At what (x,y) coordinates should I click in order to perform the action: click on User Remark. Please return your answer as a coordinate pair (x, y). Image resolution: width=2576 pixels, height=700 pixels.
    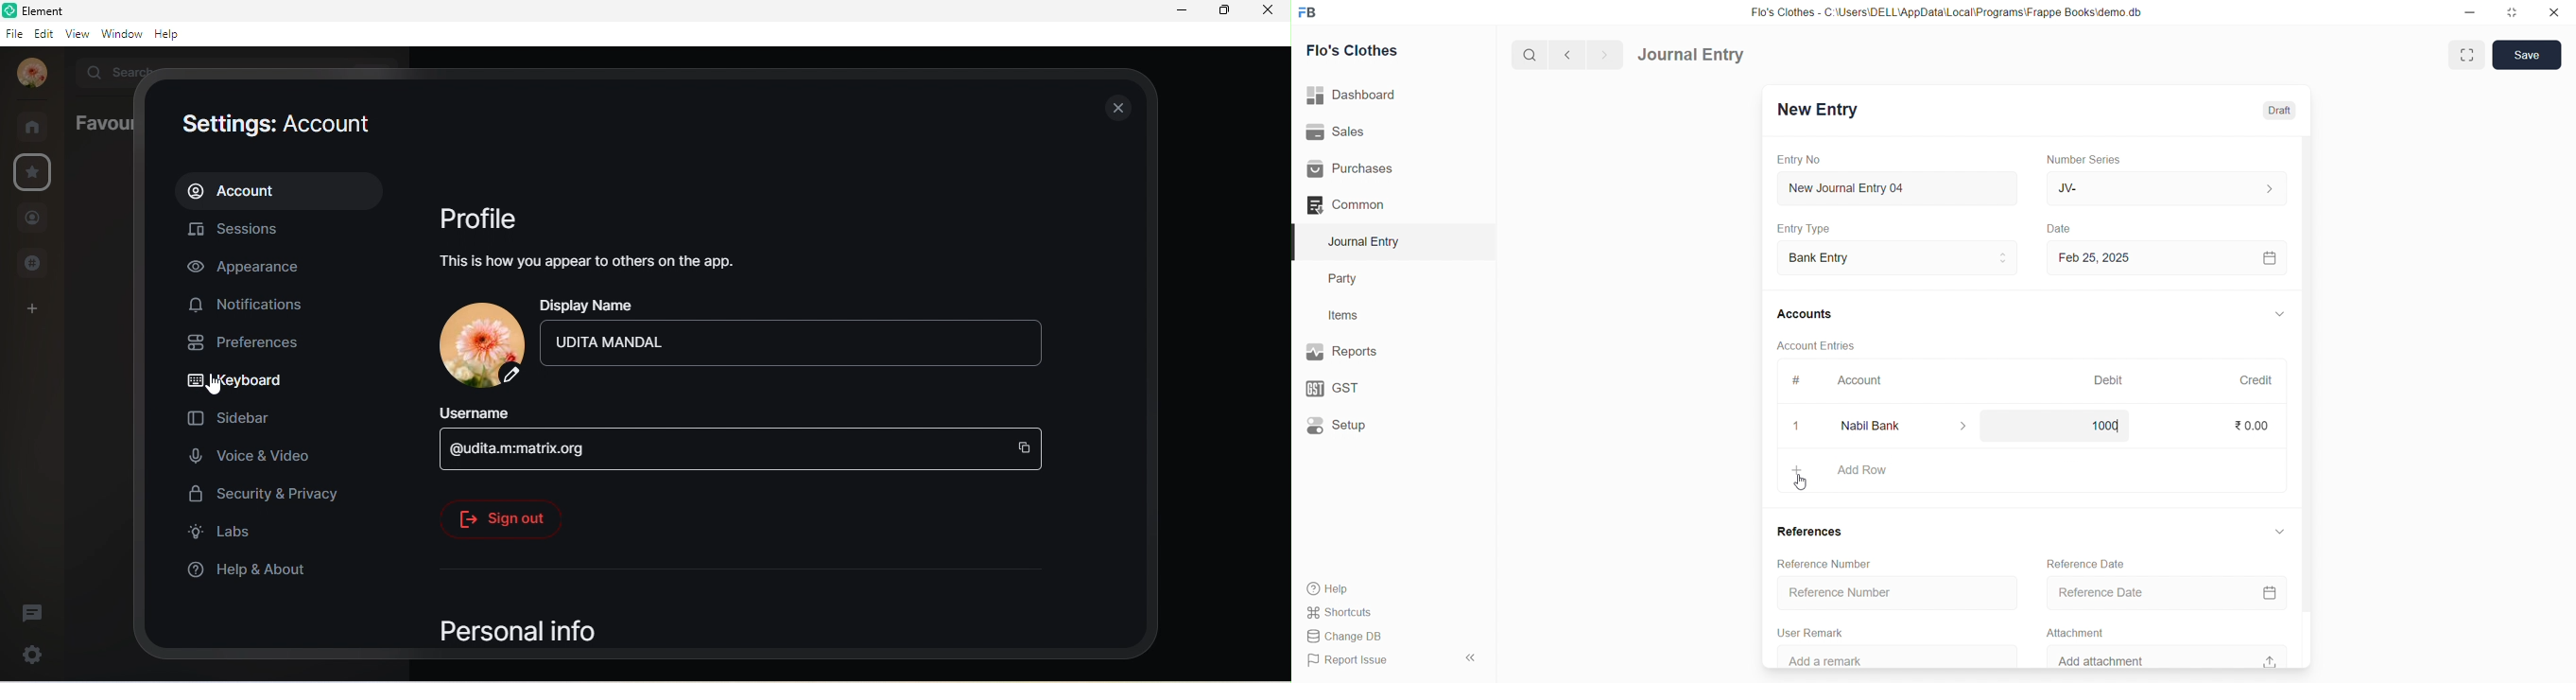
    Looking at the image, I should click on (1807, 631).